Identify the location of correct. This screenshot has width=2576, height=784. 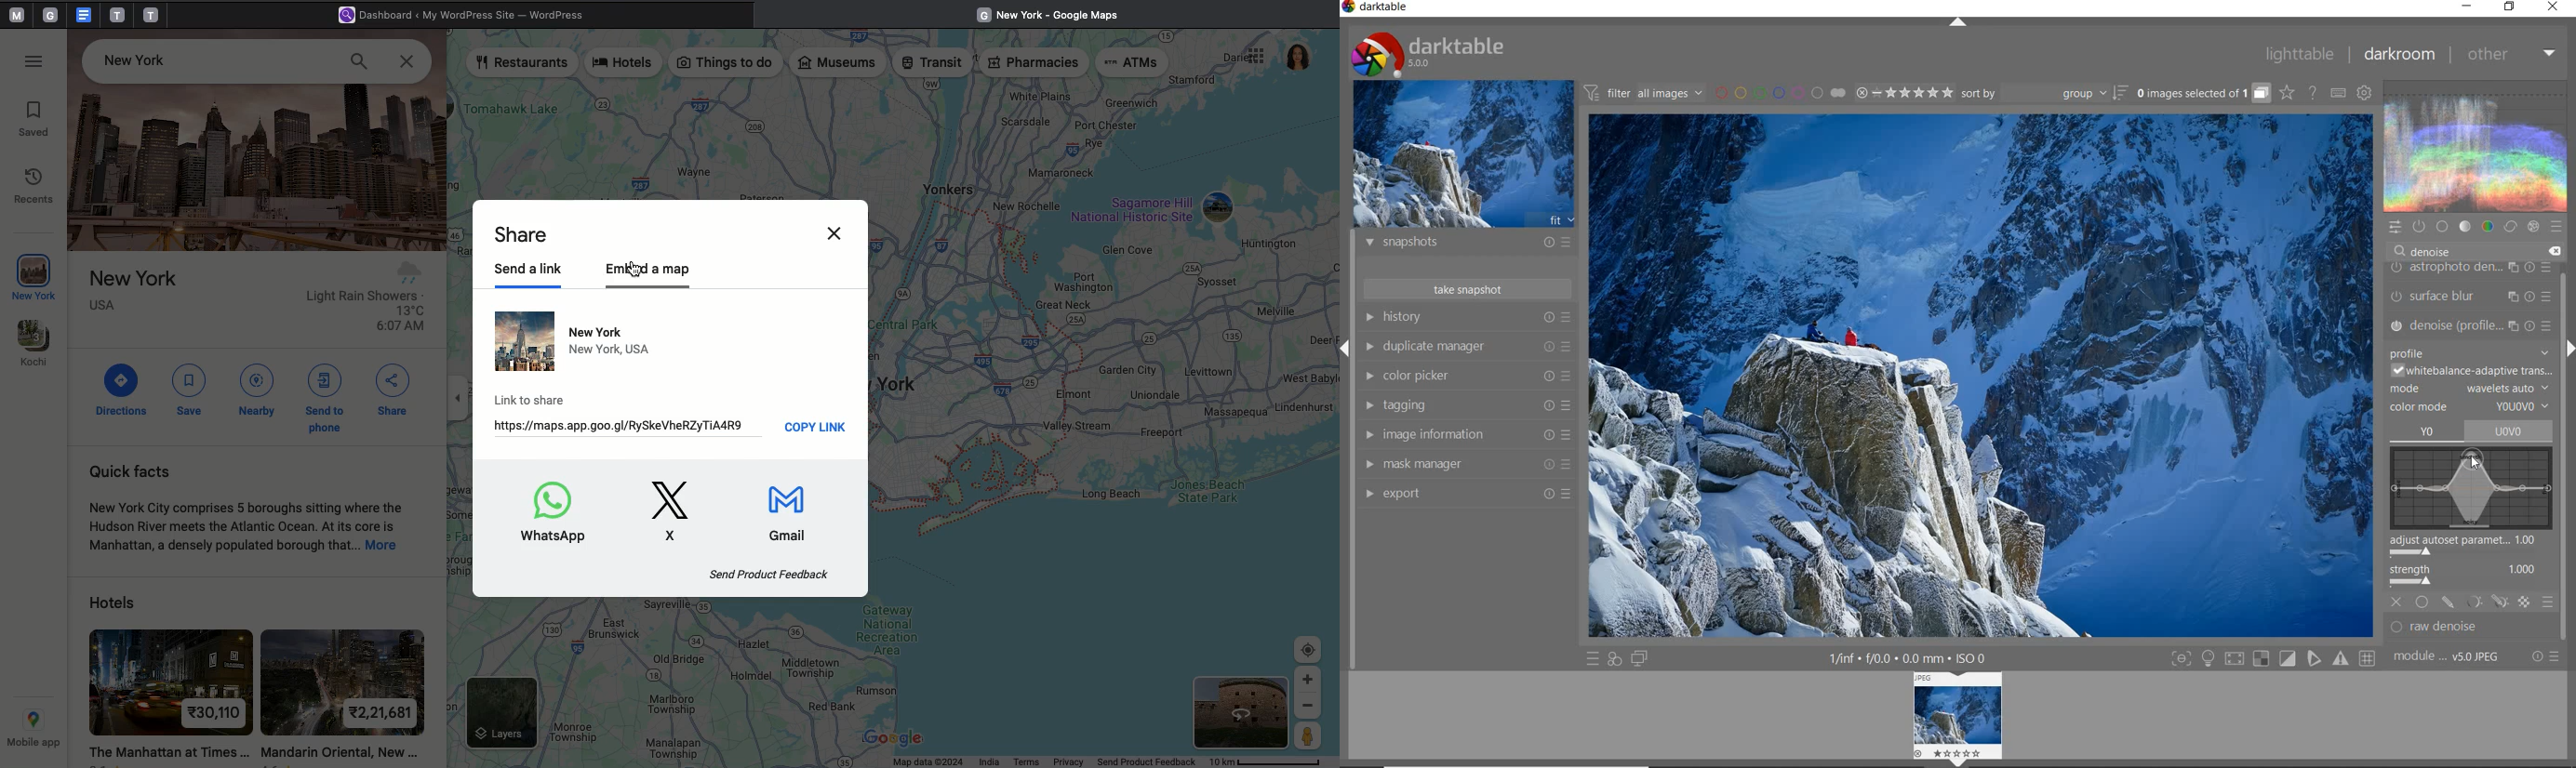
(2510, 226).